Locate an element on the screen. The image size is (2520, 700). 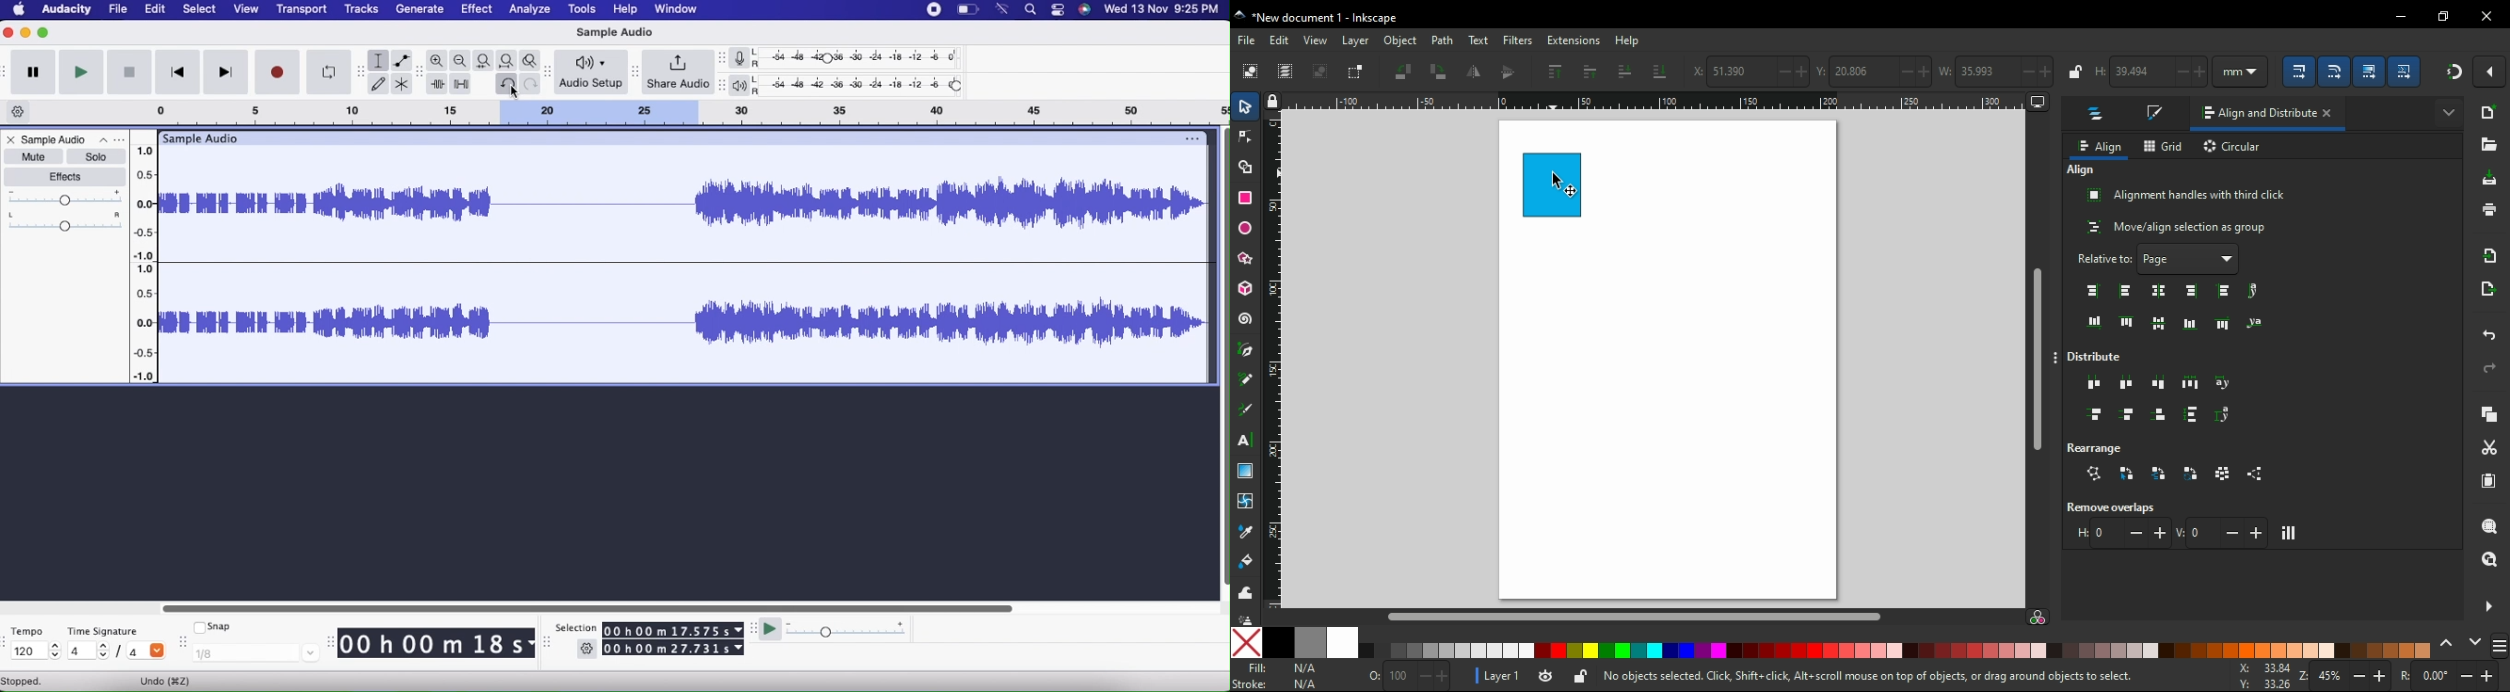
stroke color is located at coordinates (1278, 685).